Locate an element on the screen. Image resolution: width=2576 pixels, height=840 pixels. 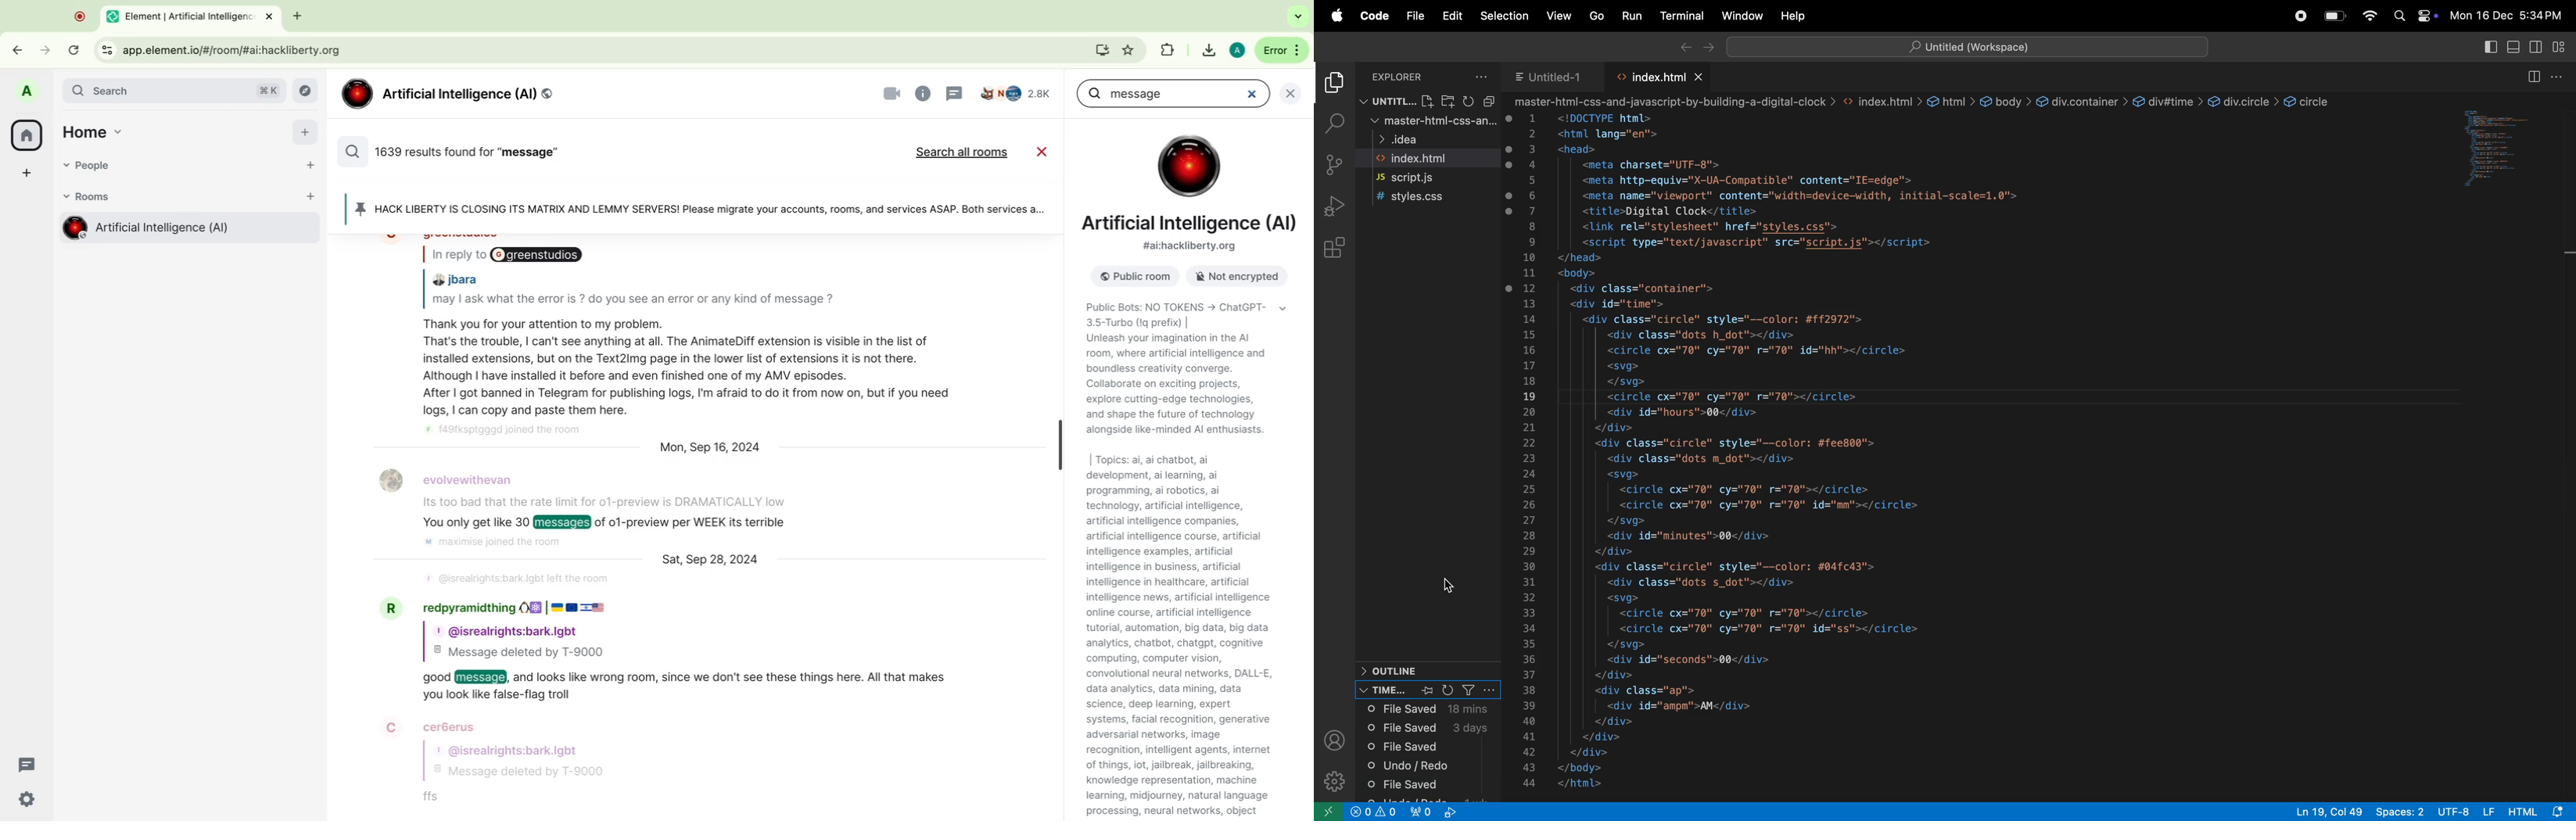
forward is located at coordinates (43, 45).